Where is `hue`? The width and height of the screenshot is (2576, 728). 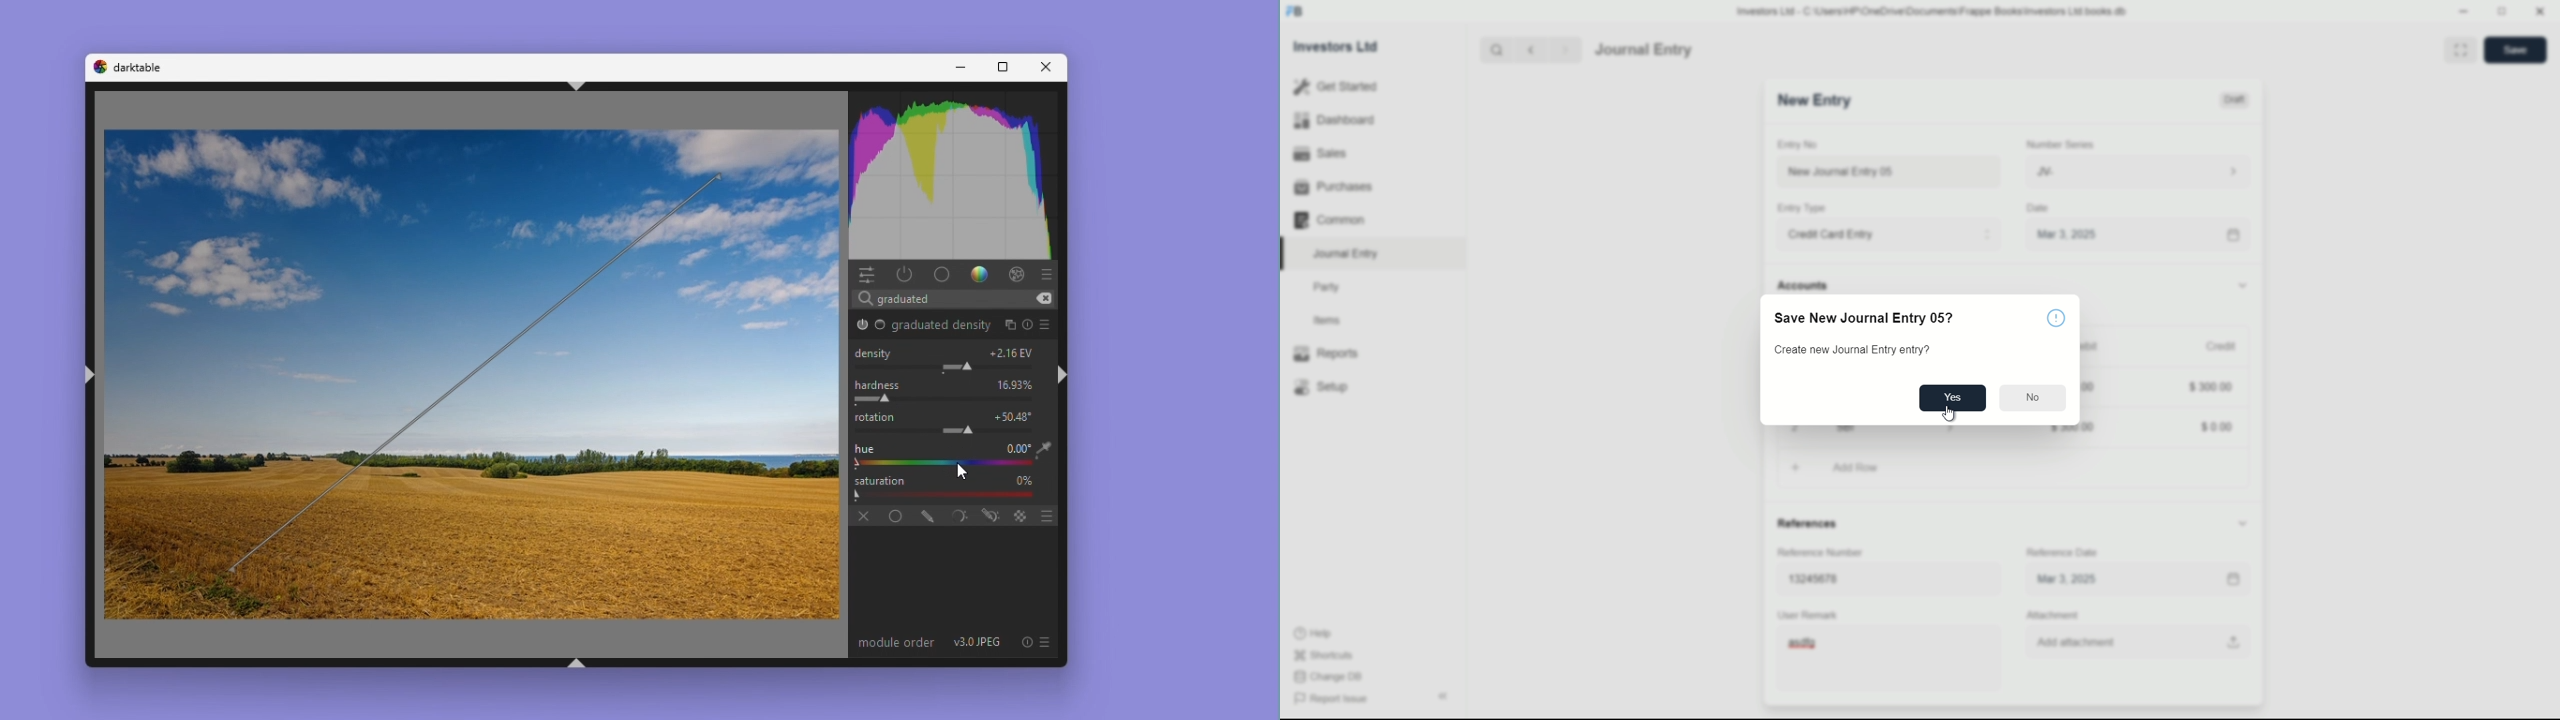
hue is located at coordinates (863, 448).